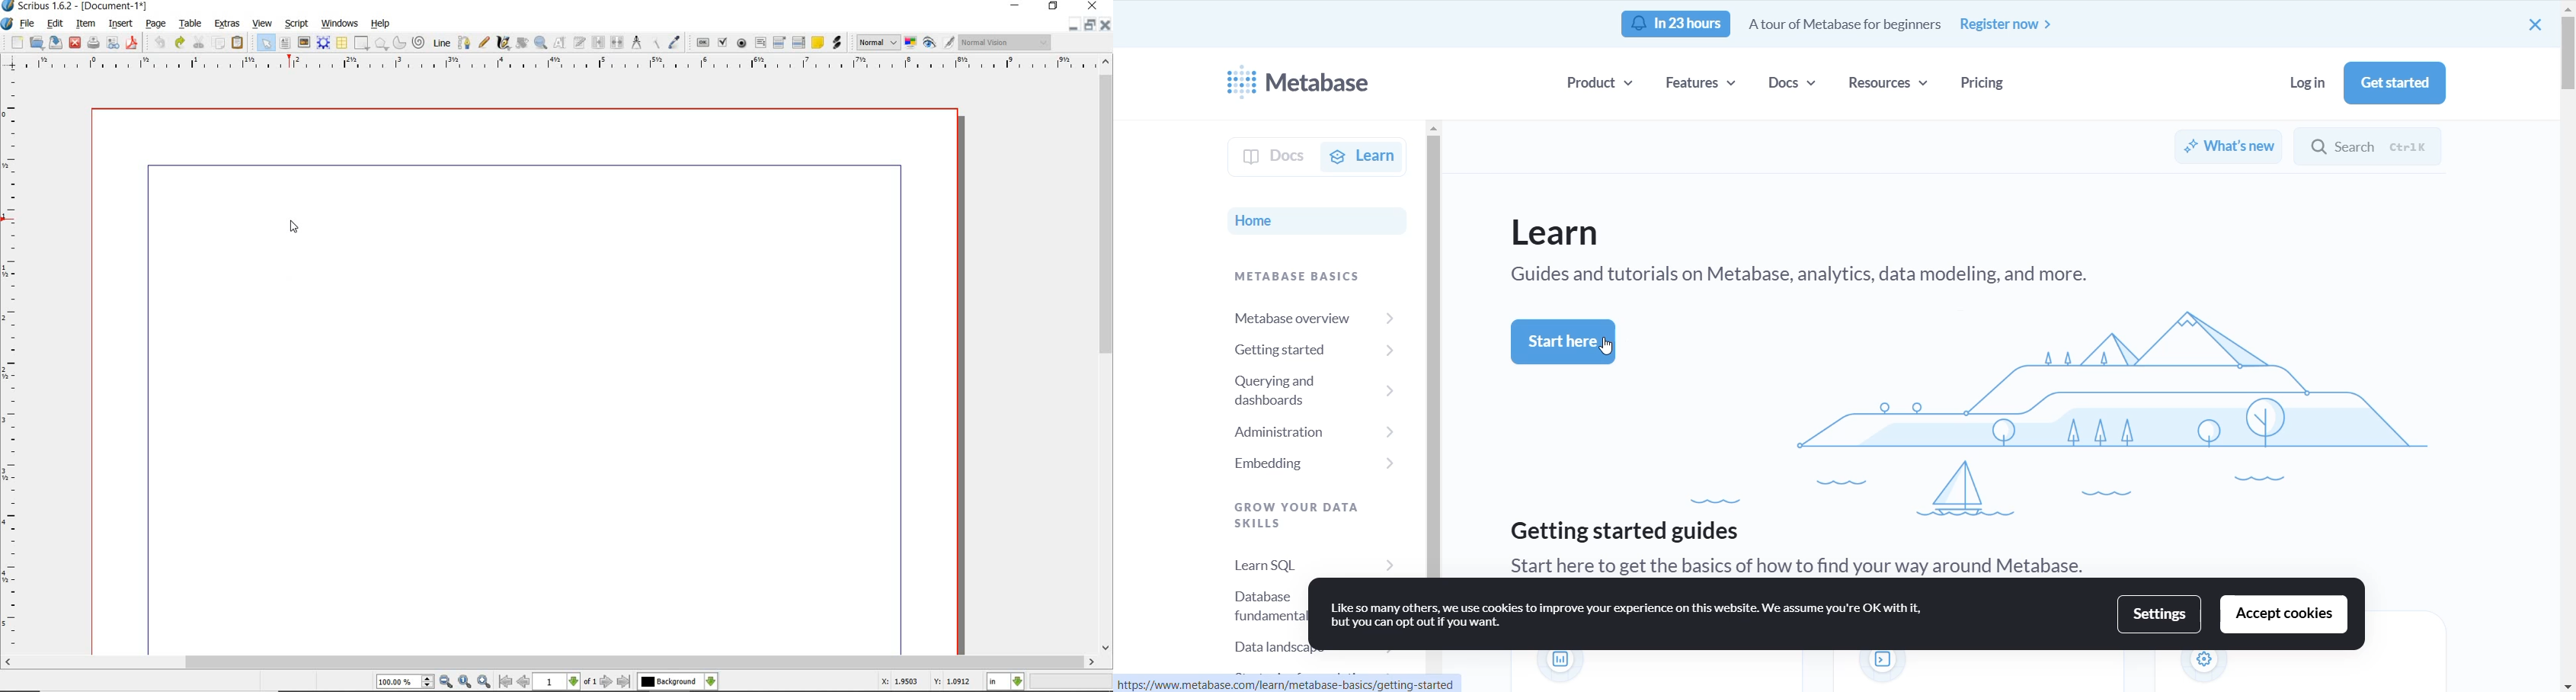 The width and height of the screenshot is (2576, 700). What do you see at coordinates (625, 681) in the screenshot?
I see `go to last page` at bounding box center [625, 681].